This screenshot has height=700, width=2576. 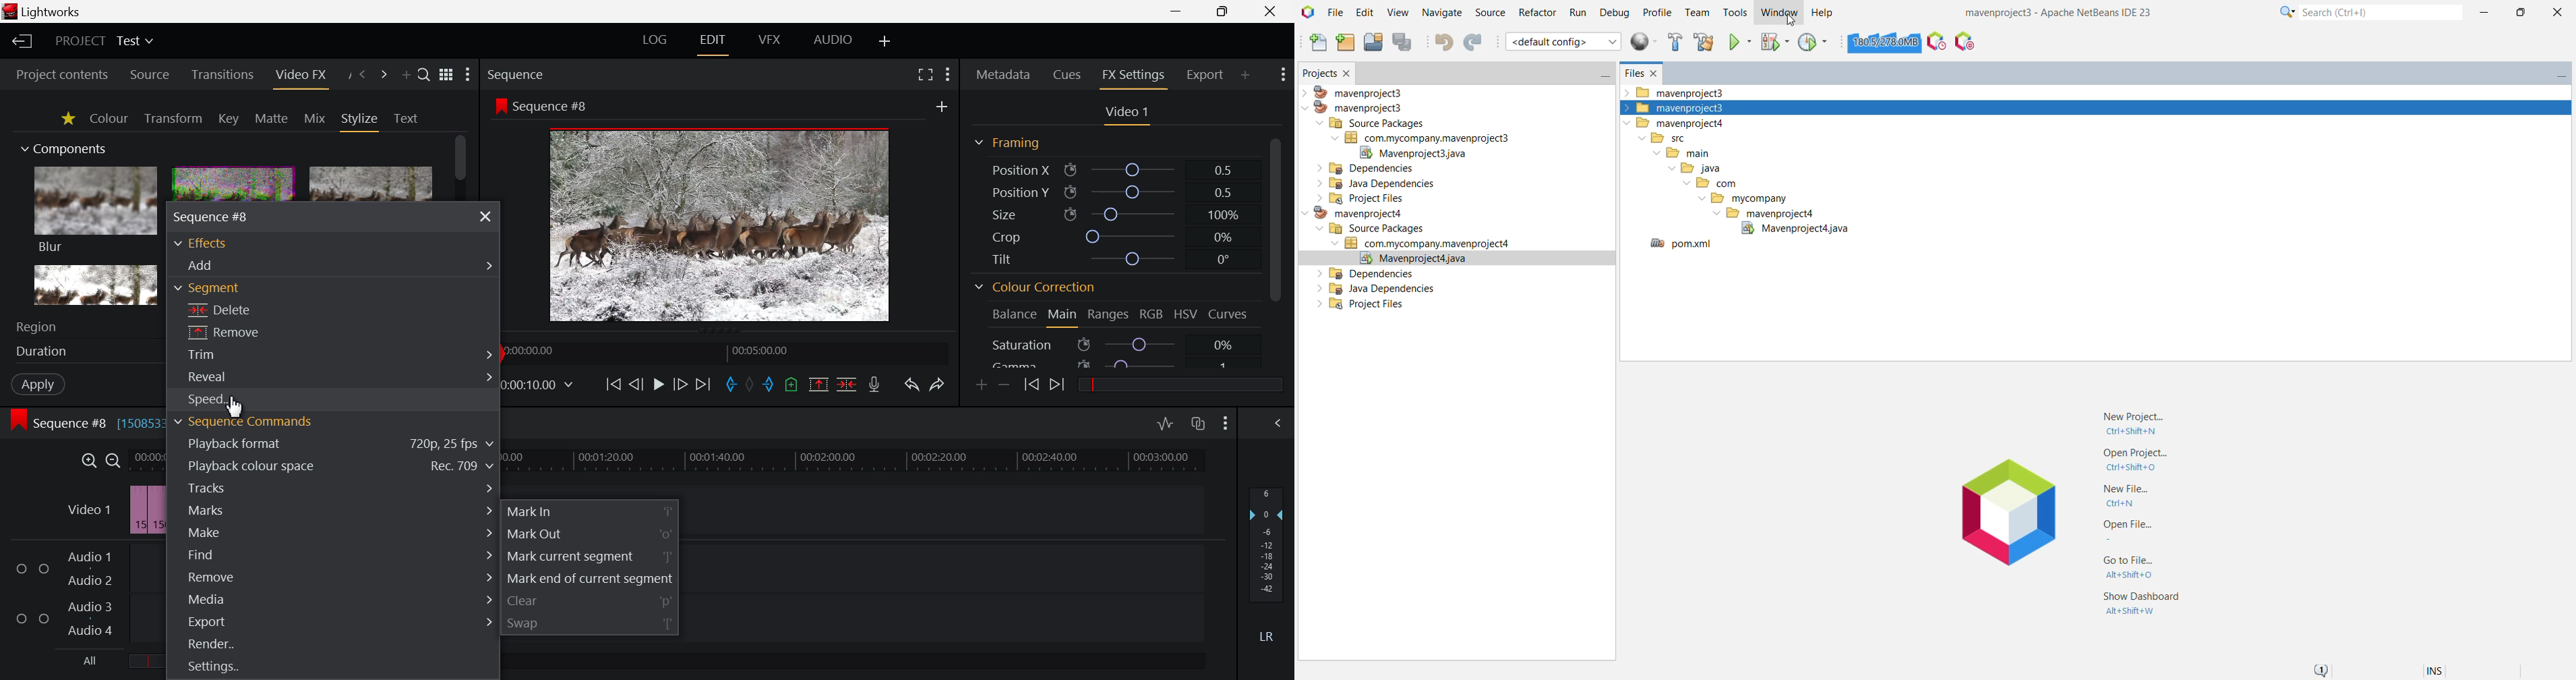 I want to click on Source, so click(x=150, y=74).